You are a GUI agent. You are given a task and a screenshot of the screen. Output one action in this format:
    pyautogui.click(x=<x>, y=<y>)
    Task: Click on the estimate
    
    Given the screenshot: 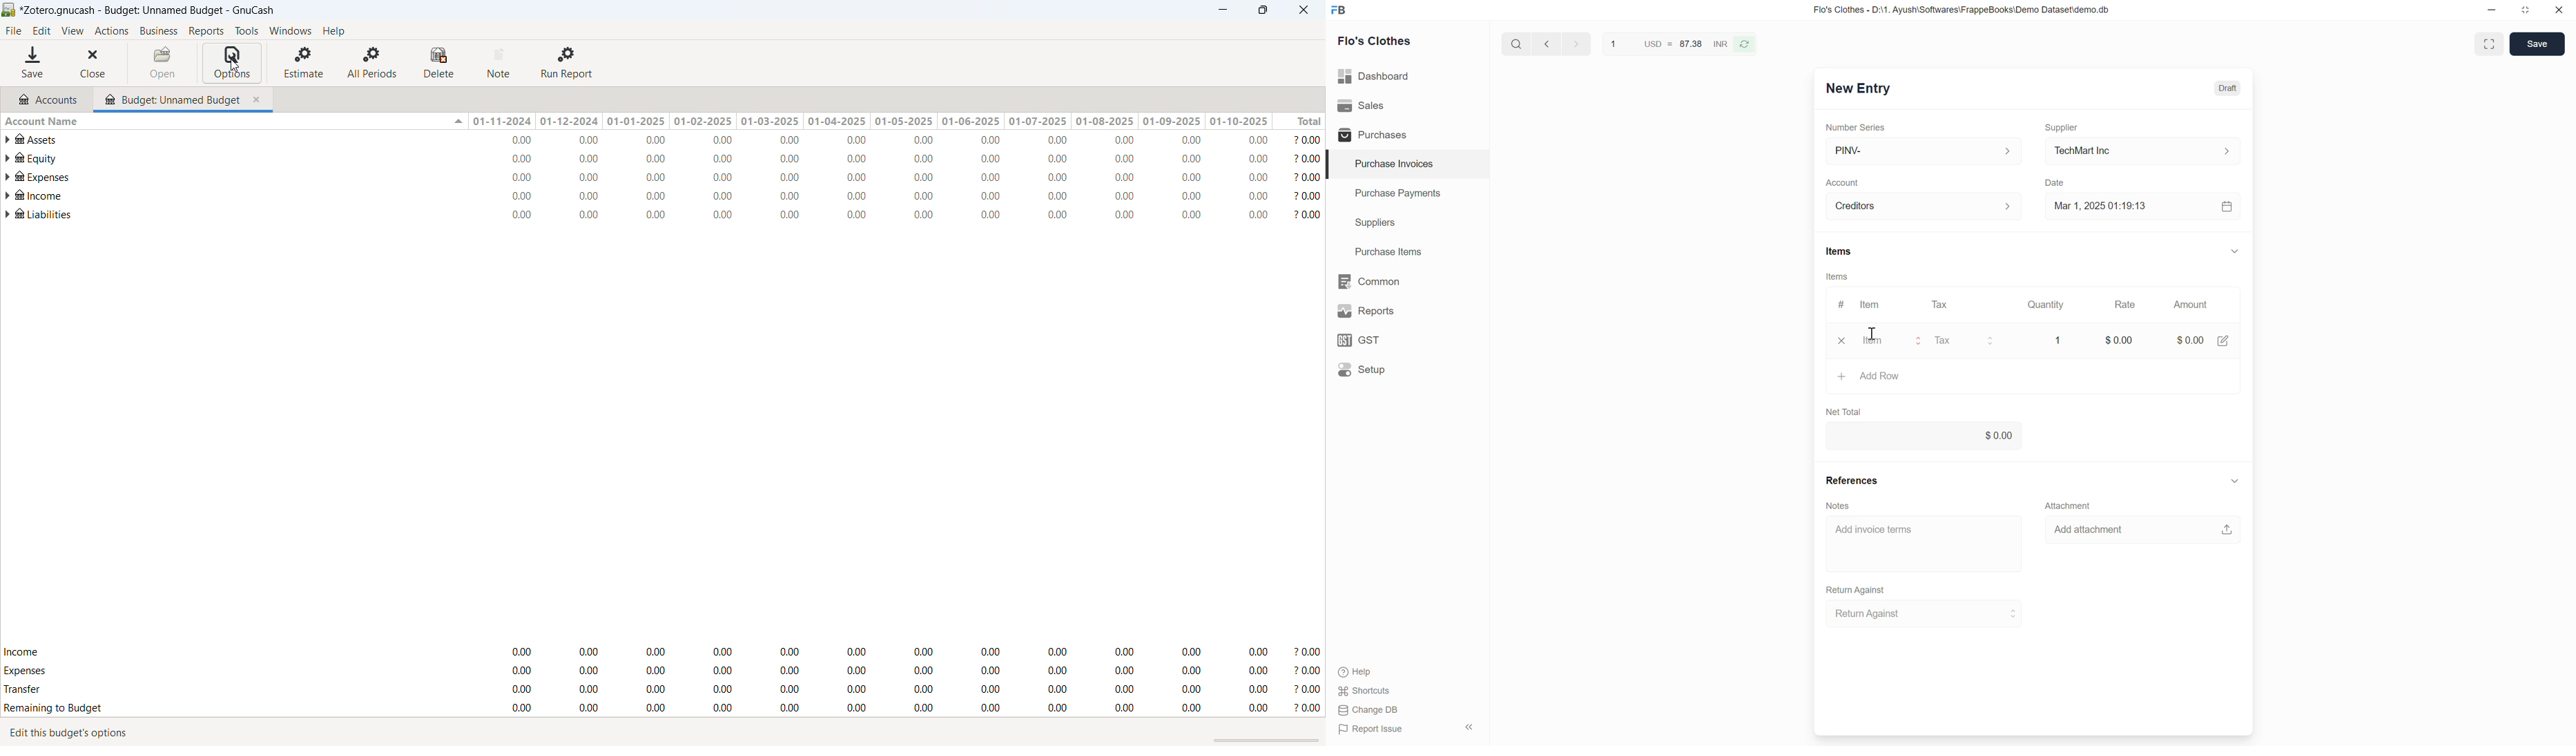 What is the action you would take?
    pyautogui.click(x=305, y=61)
    